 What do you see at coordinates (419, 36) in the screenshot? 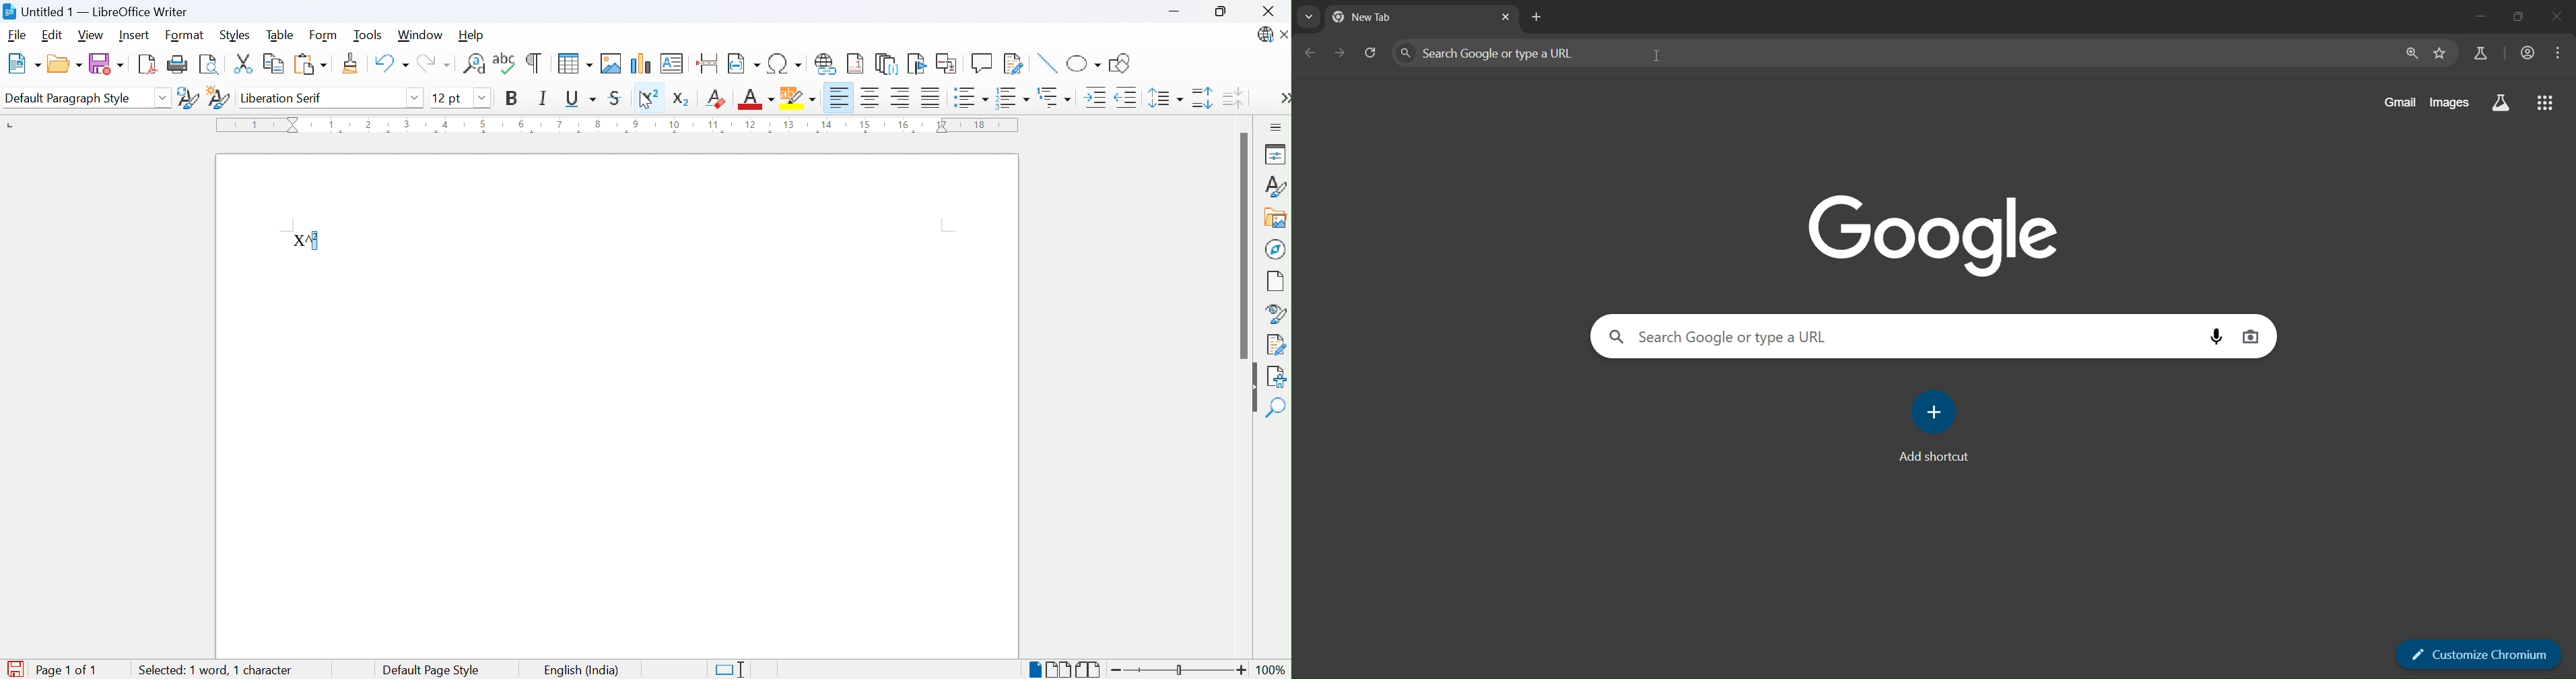
I see `Window` at bounding box center [419, 36].